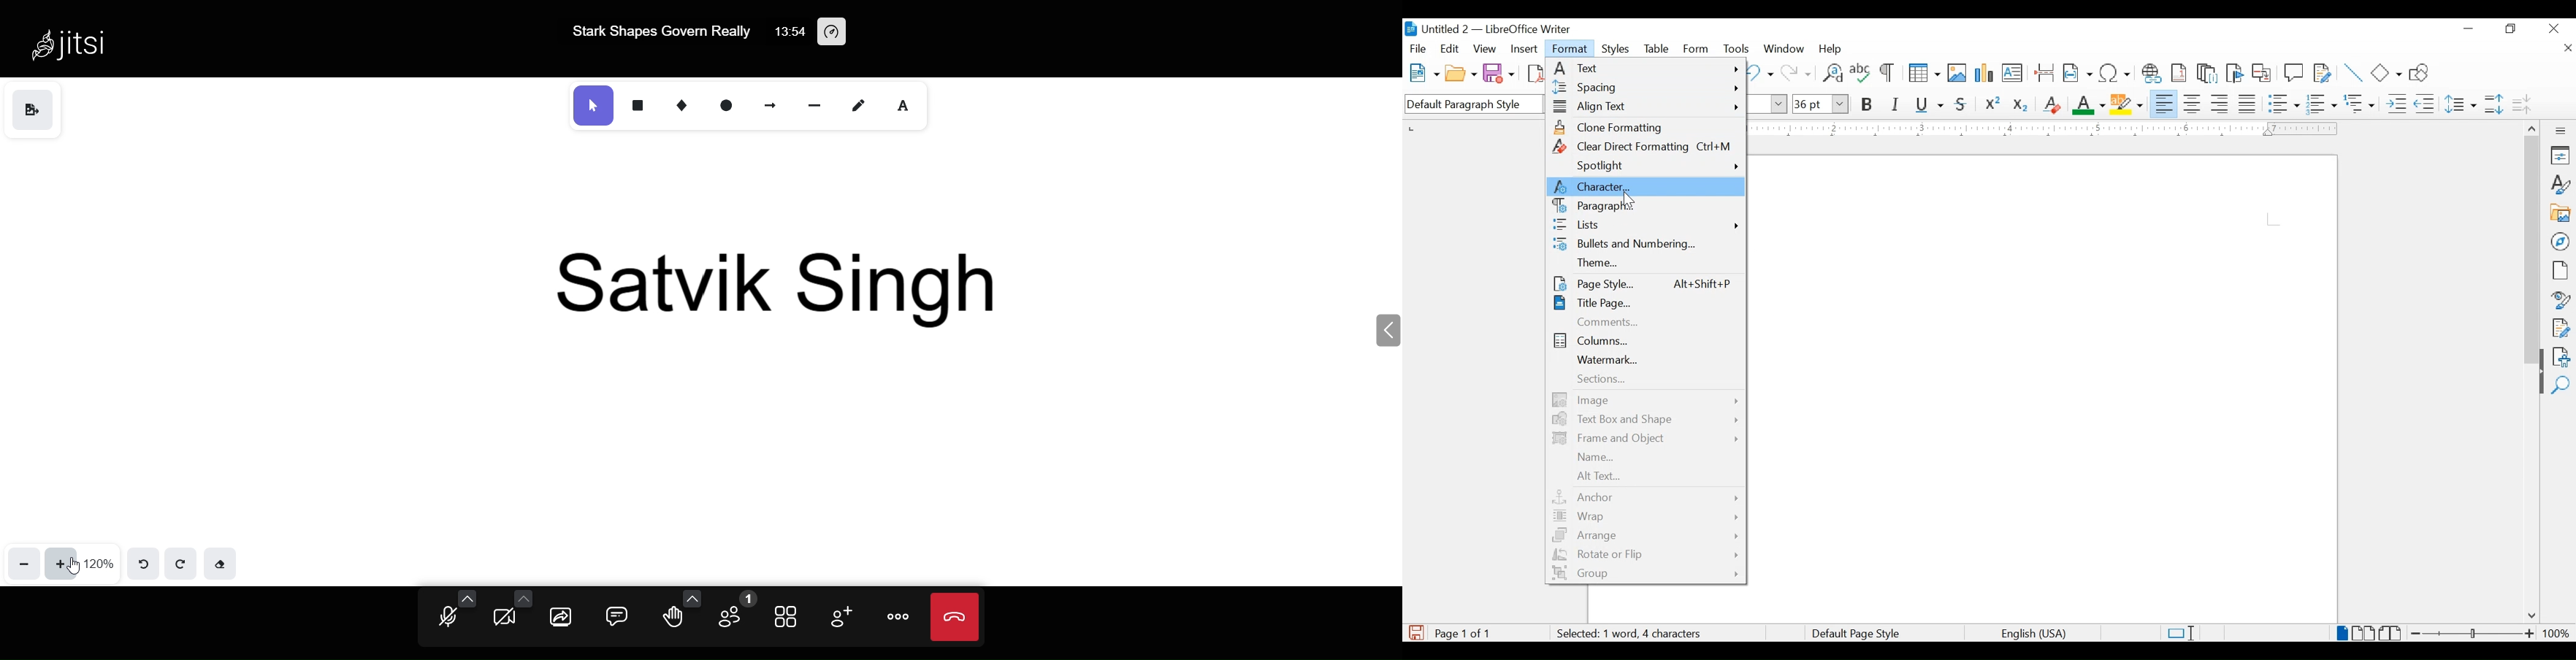 The width and height of the screenshot is (2576, 672). What do you see at coordinates (2536, 383) in the screenshot?
I see `drag handle` at bounding box center [2536, 383].